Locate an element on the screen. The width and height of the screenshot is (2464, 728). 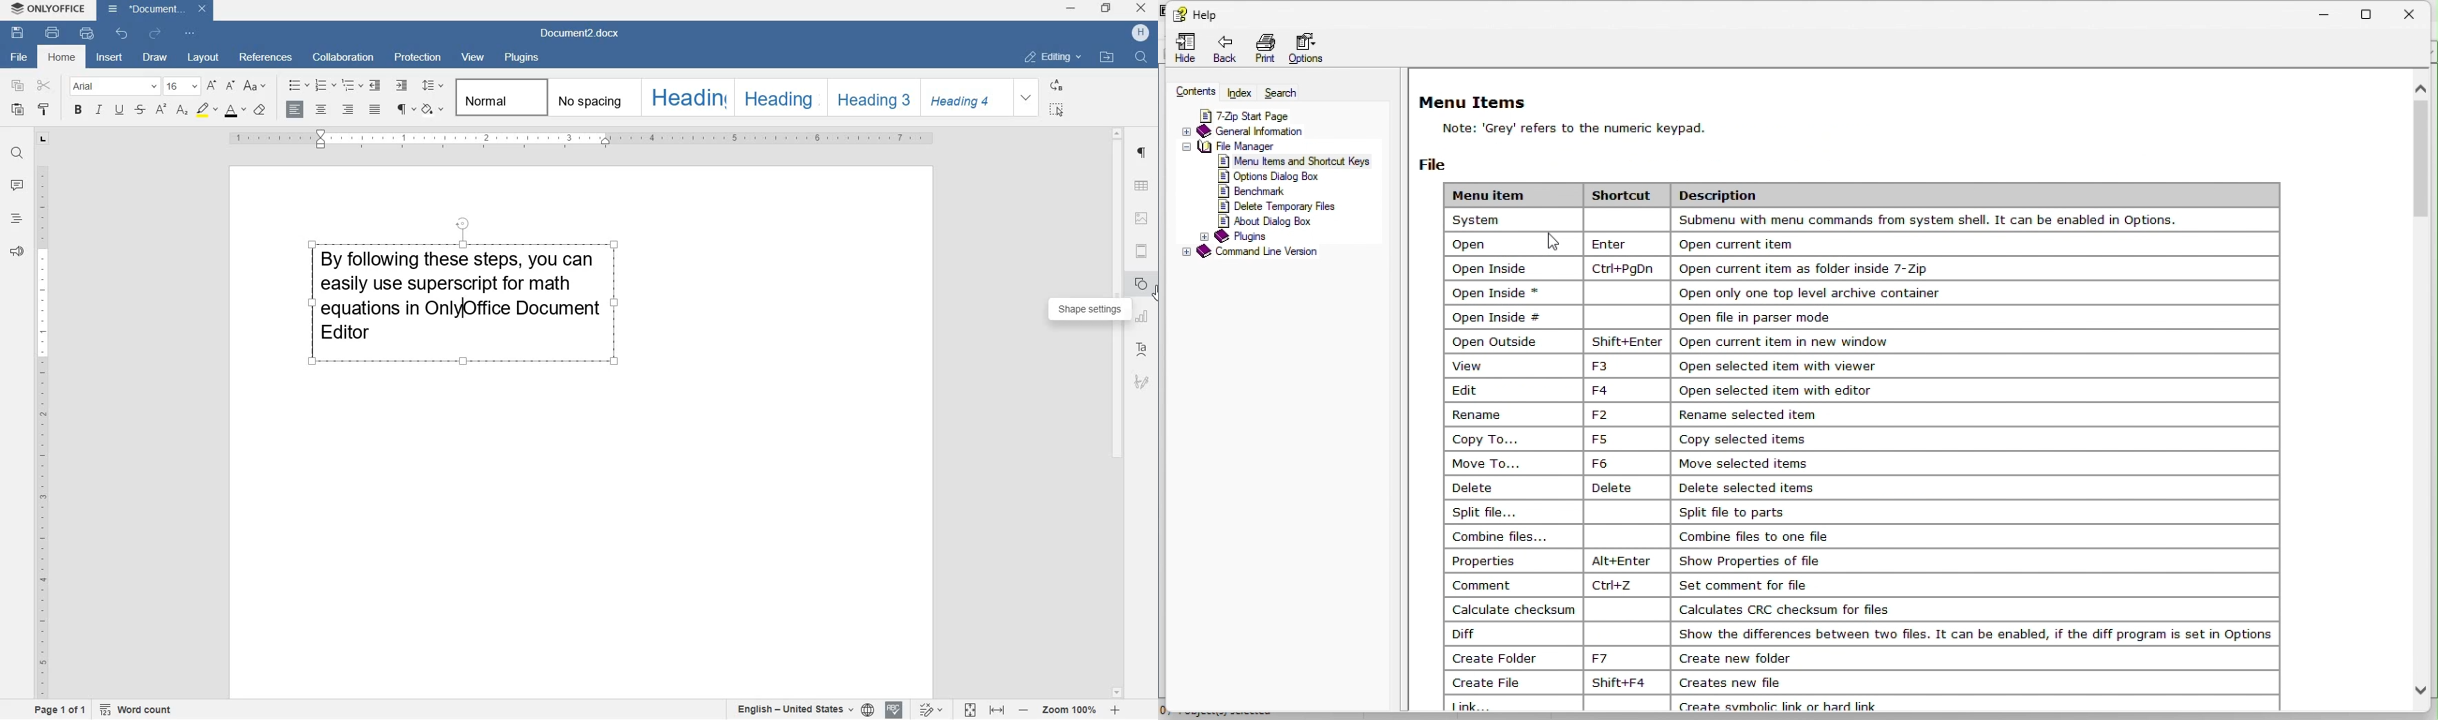
HEADING 3 is located at coordinates (871, 97).